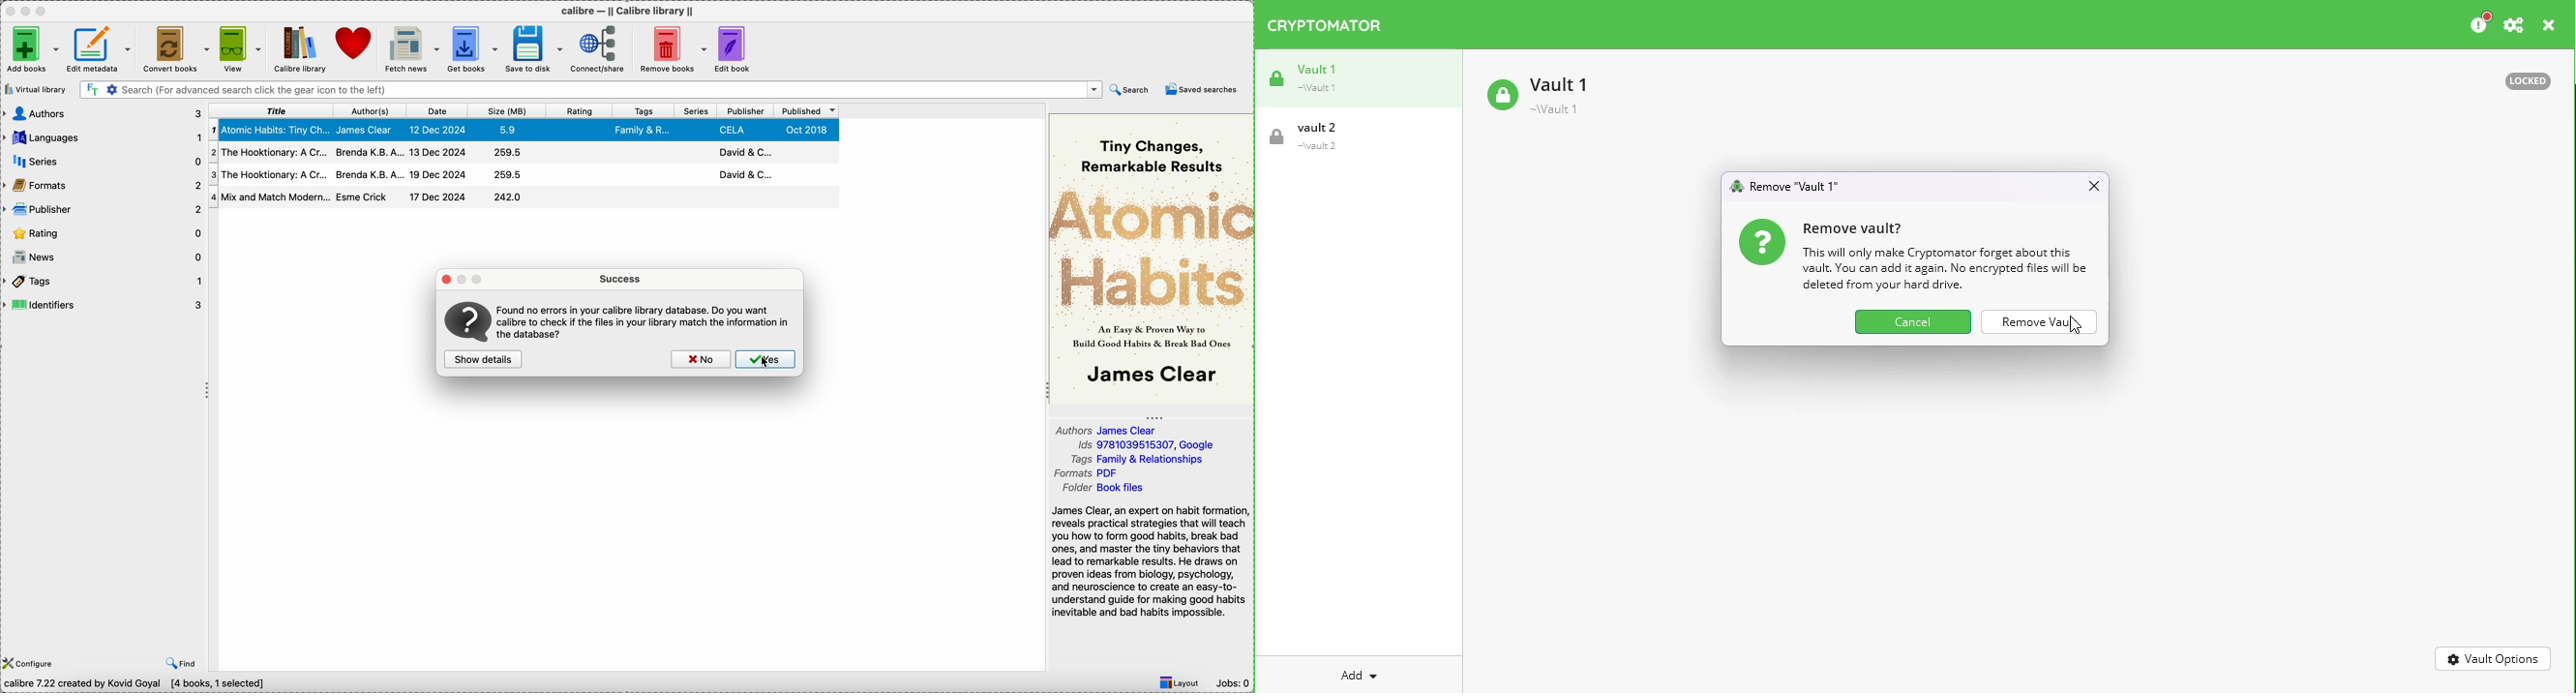 The height and width of the screenshot is (700, 2576). What do you see at coordinates (1131, 90) in the screenshot?
I see `search` at bounding box center [1131, 90].